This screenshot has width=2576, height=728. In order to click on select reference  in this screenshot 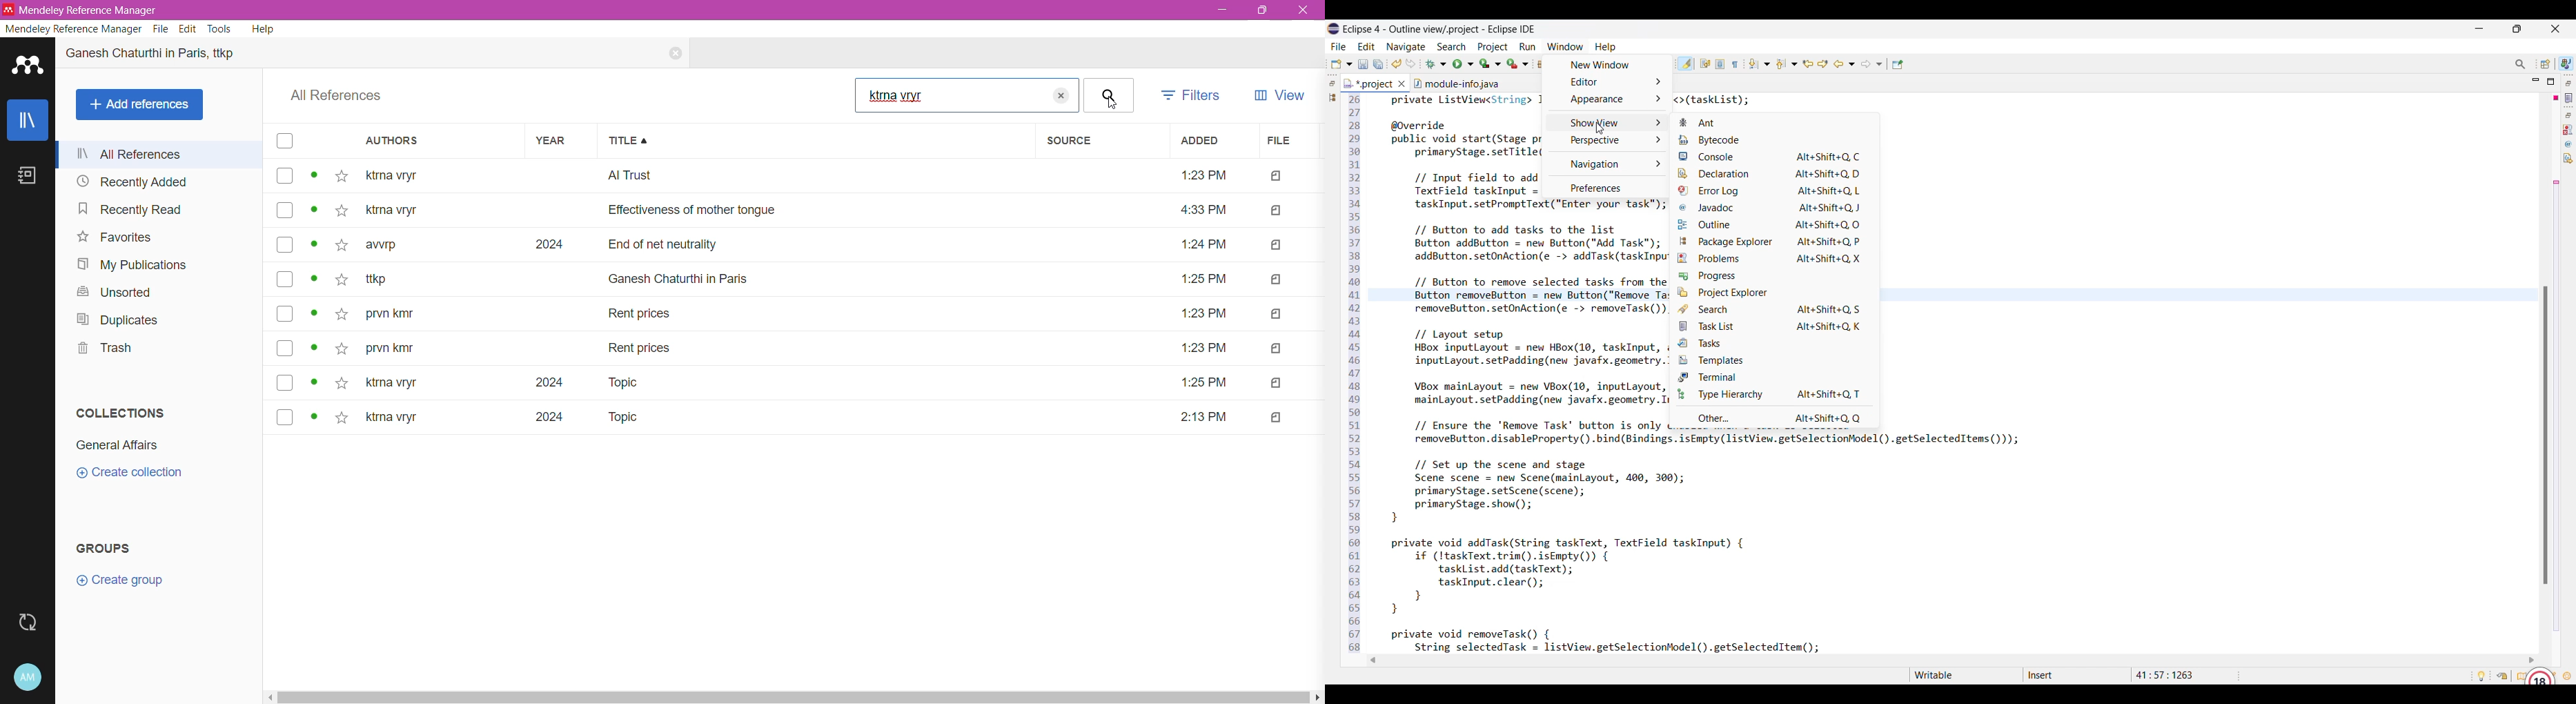, I will do `click(285, 347)`.